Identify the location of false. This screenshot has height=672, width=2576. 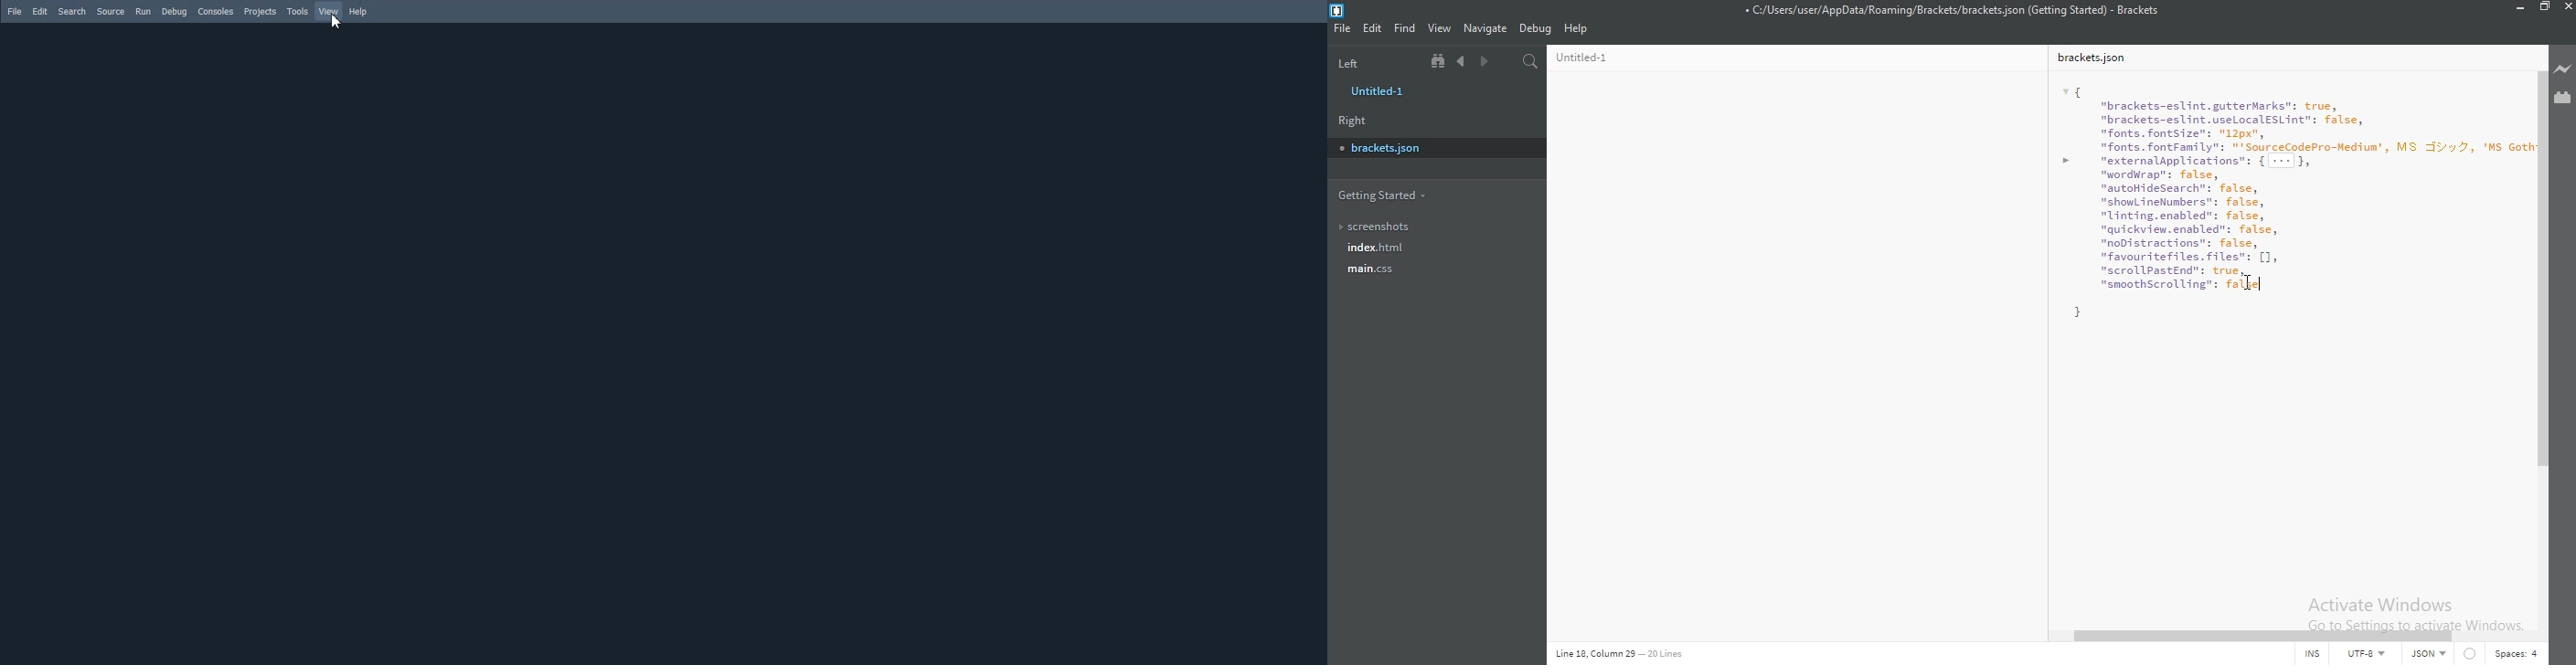
(2243, 287).